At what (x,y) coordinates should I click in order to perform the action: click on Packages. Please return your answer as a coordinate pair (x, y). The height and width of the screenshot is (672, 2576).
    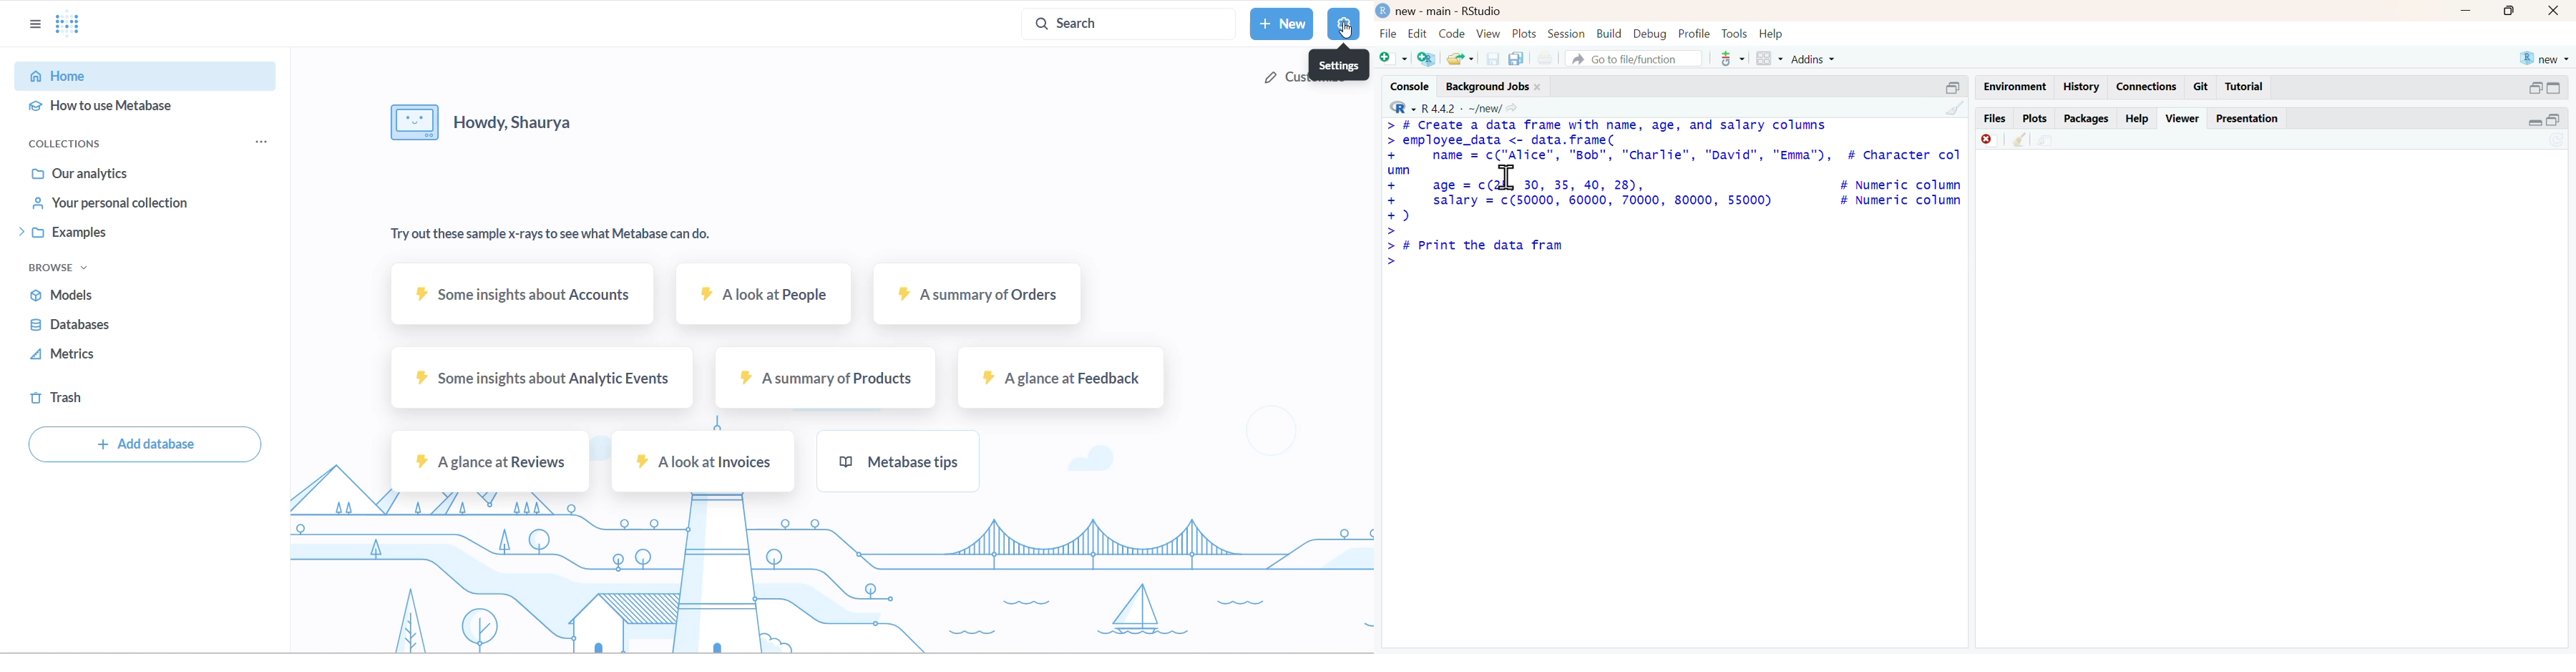
    Looking at the image, I should click on (2087, 117).